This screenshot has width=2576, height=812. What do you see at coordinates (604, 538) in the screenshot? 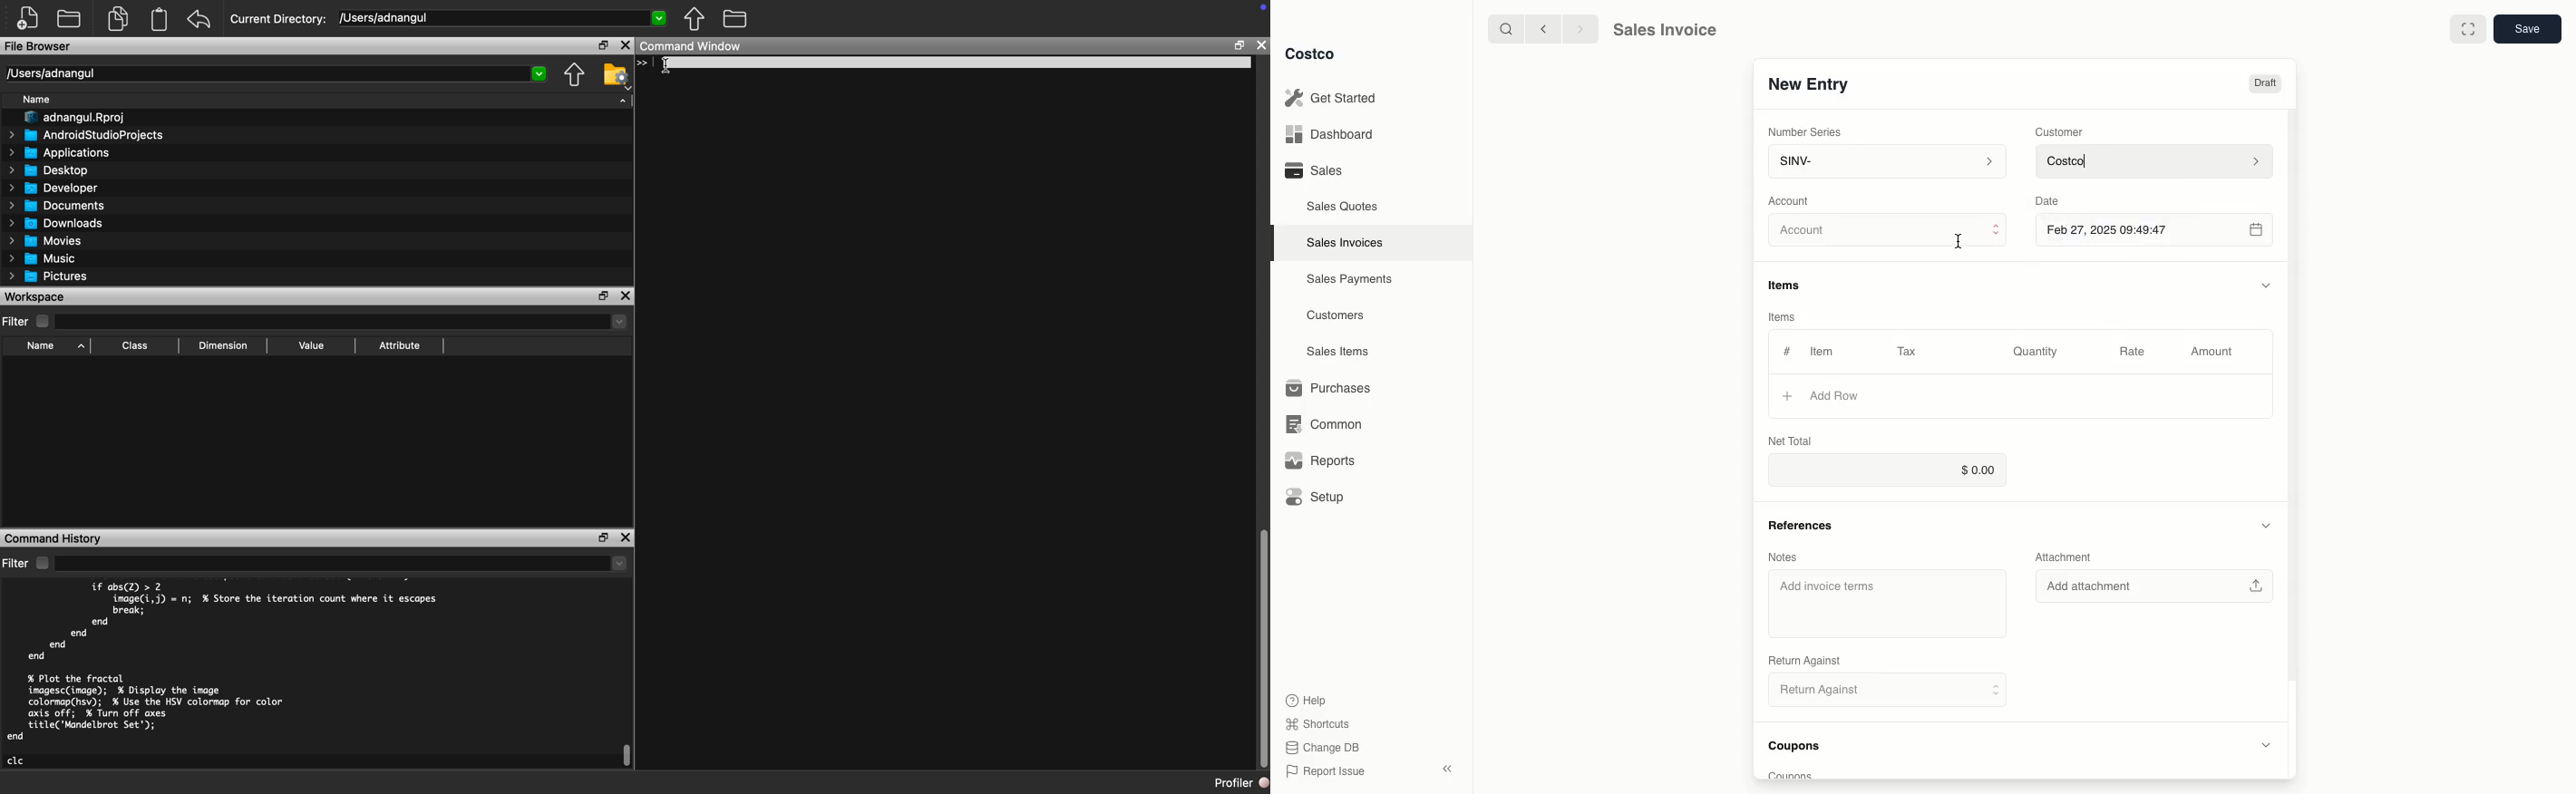
I see `Restore Down` at bounding box center [604, 538].